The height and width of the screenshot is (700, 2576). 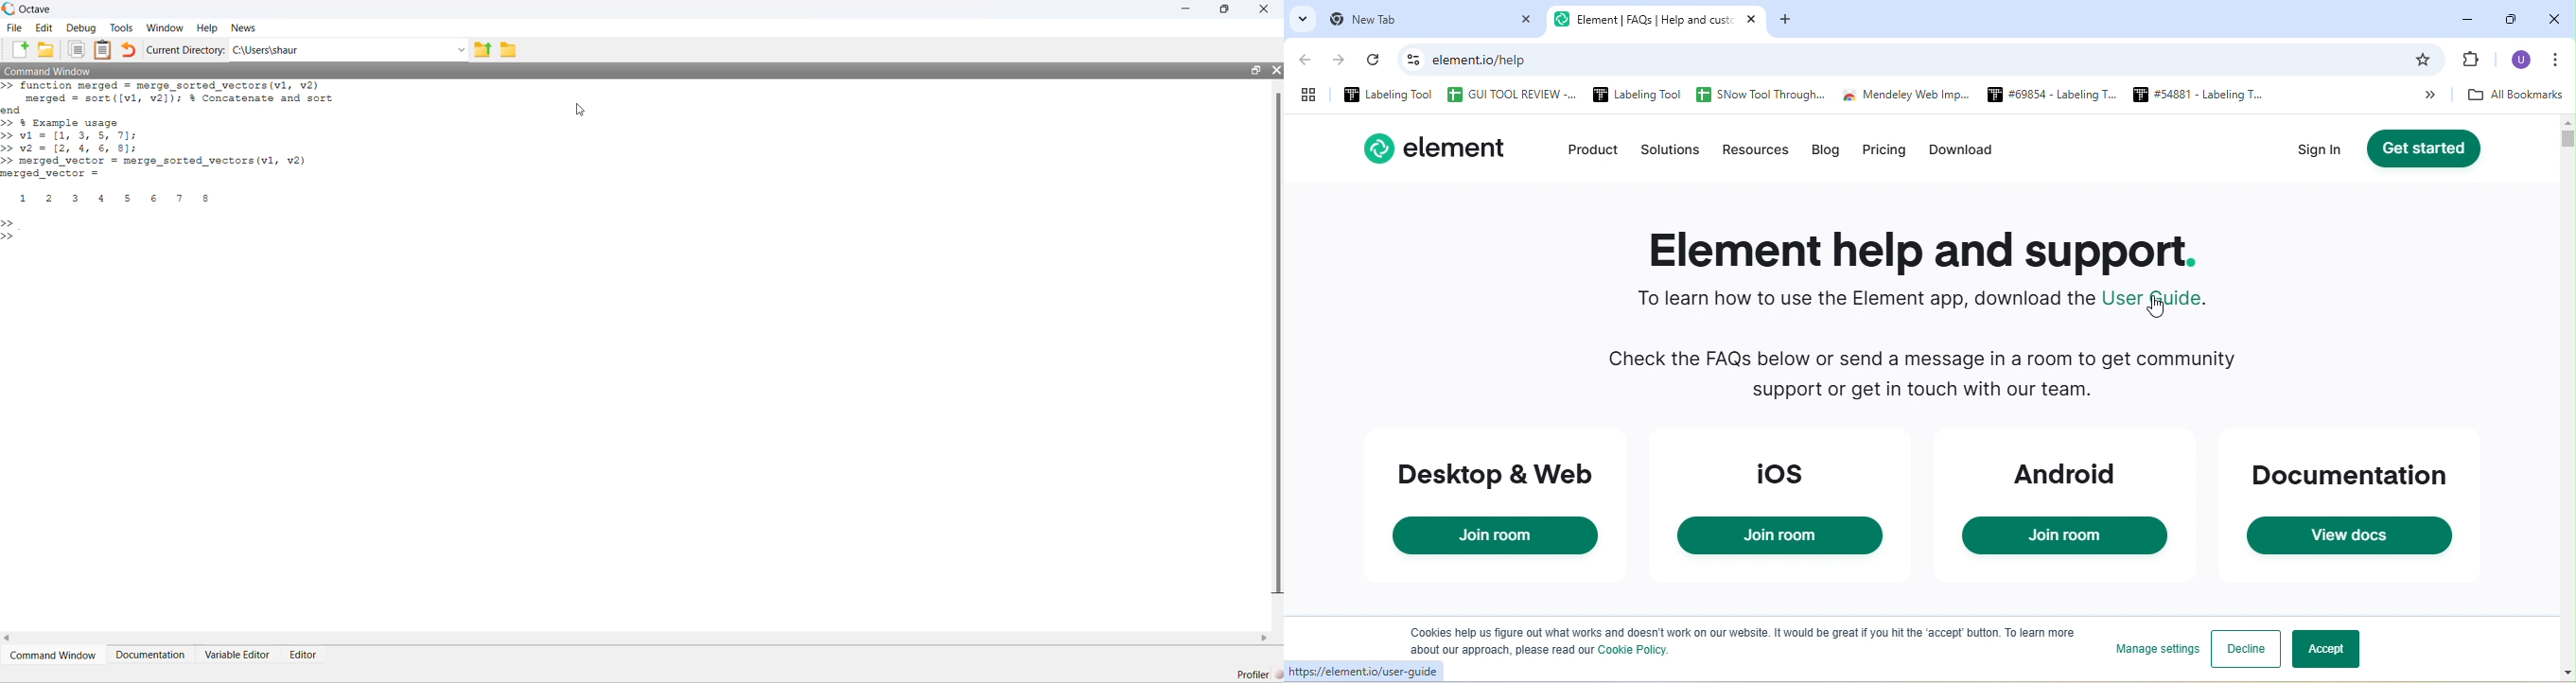 What do you see at coordinates (2152, 649) in the screenshot?
I see `manage settings` at bounding box center [2152, 649].